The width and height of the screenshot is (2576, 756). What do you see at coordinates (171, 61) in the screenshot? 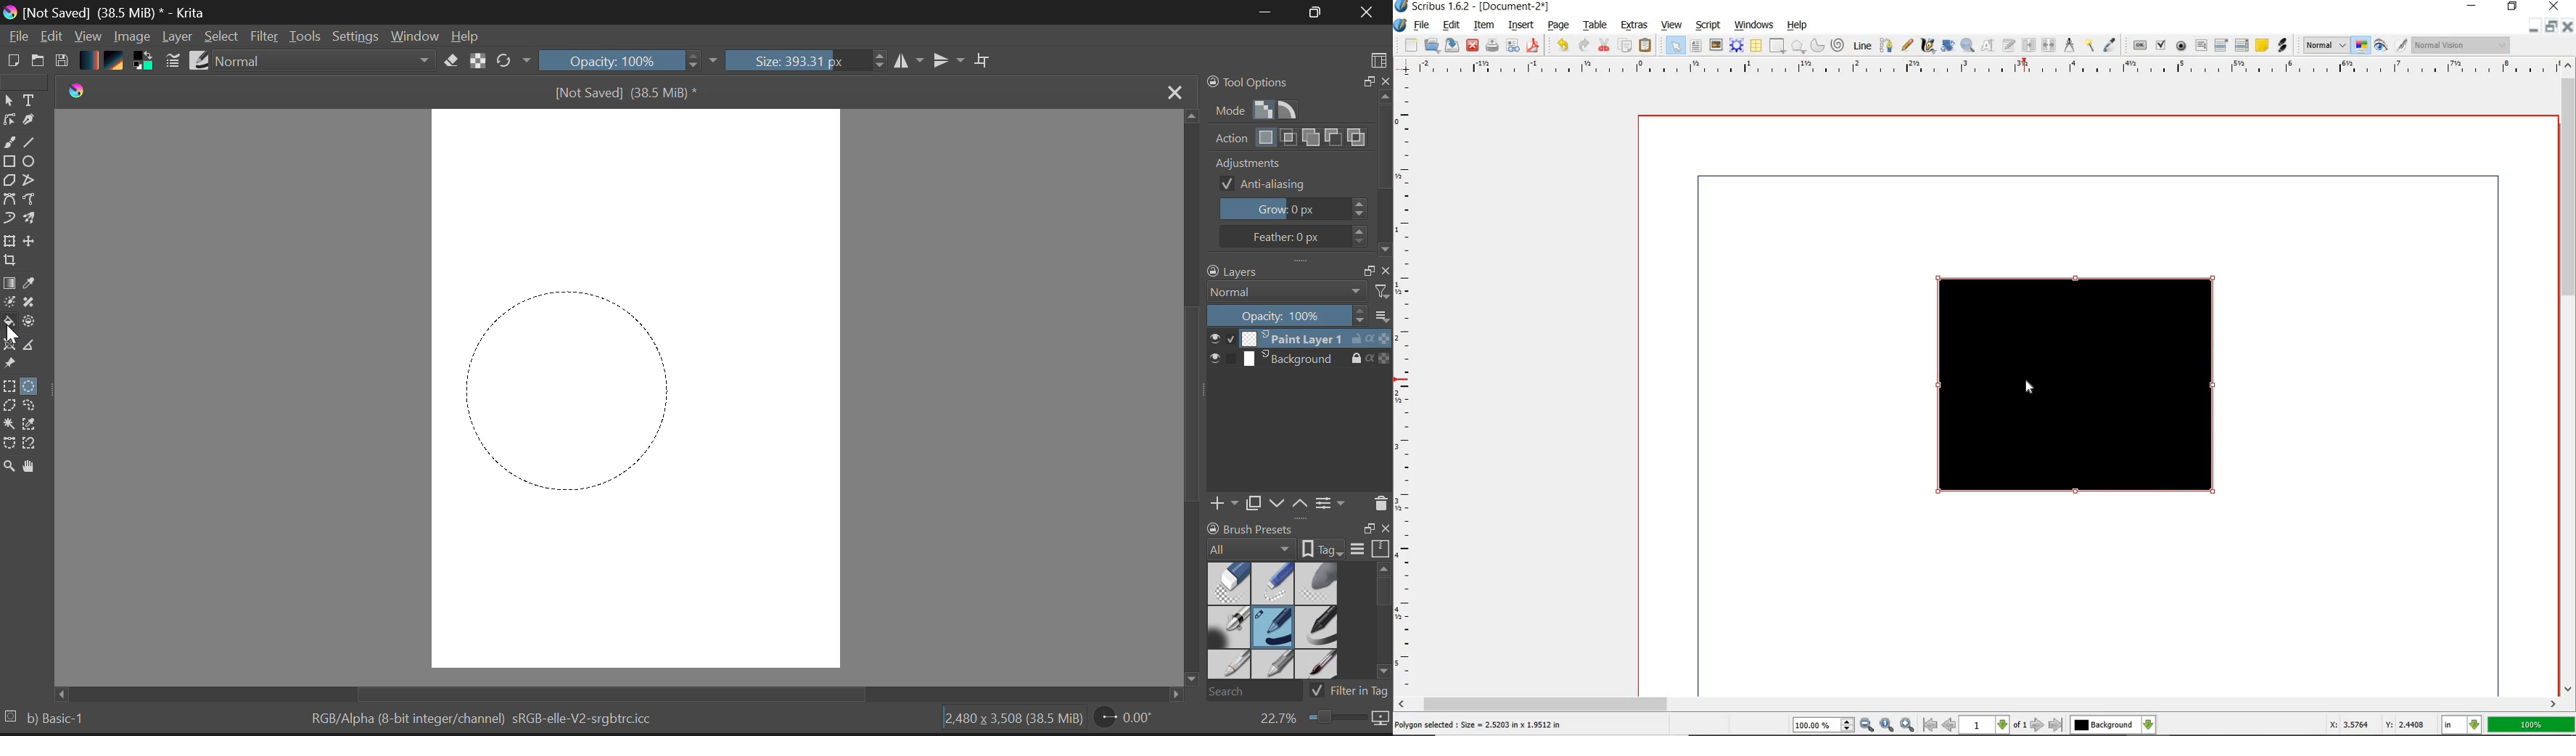
I see `Brush Stroke Settings` at bounding box center [171, 61].